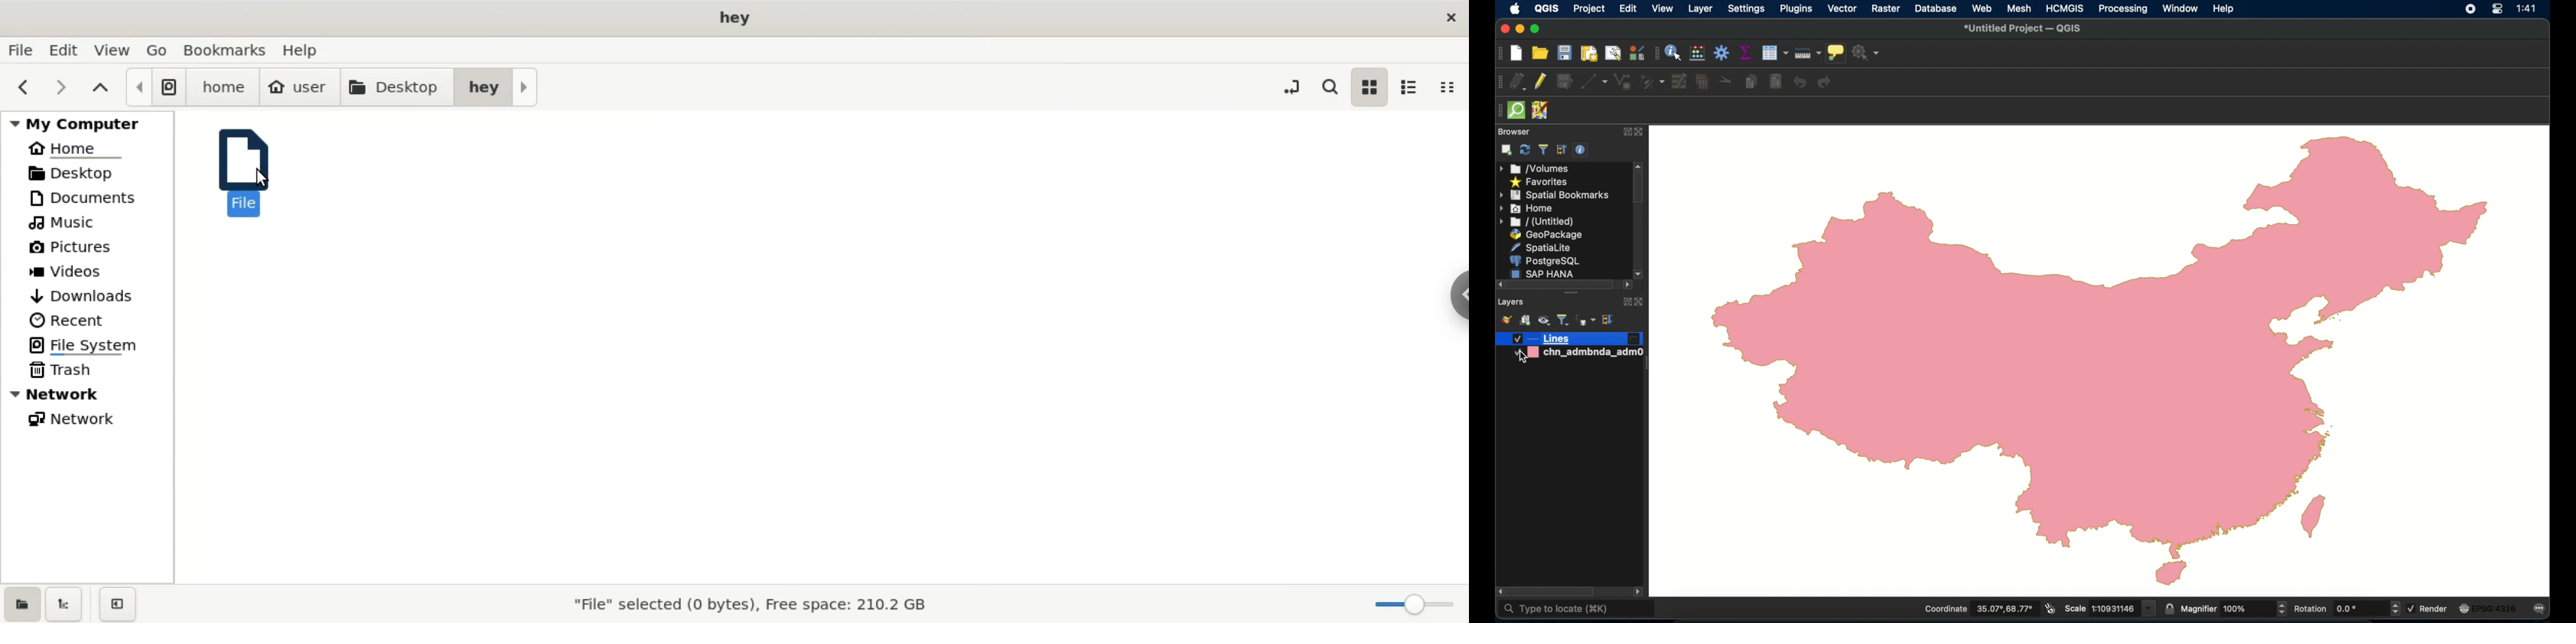 Image resolution: width=2576 pixels, height=644 pixels. Describe the element at coordinates (1594, 81) in the screenshot. I see `digitize with segment` at that location.